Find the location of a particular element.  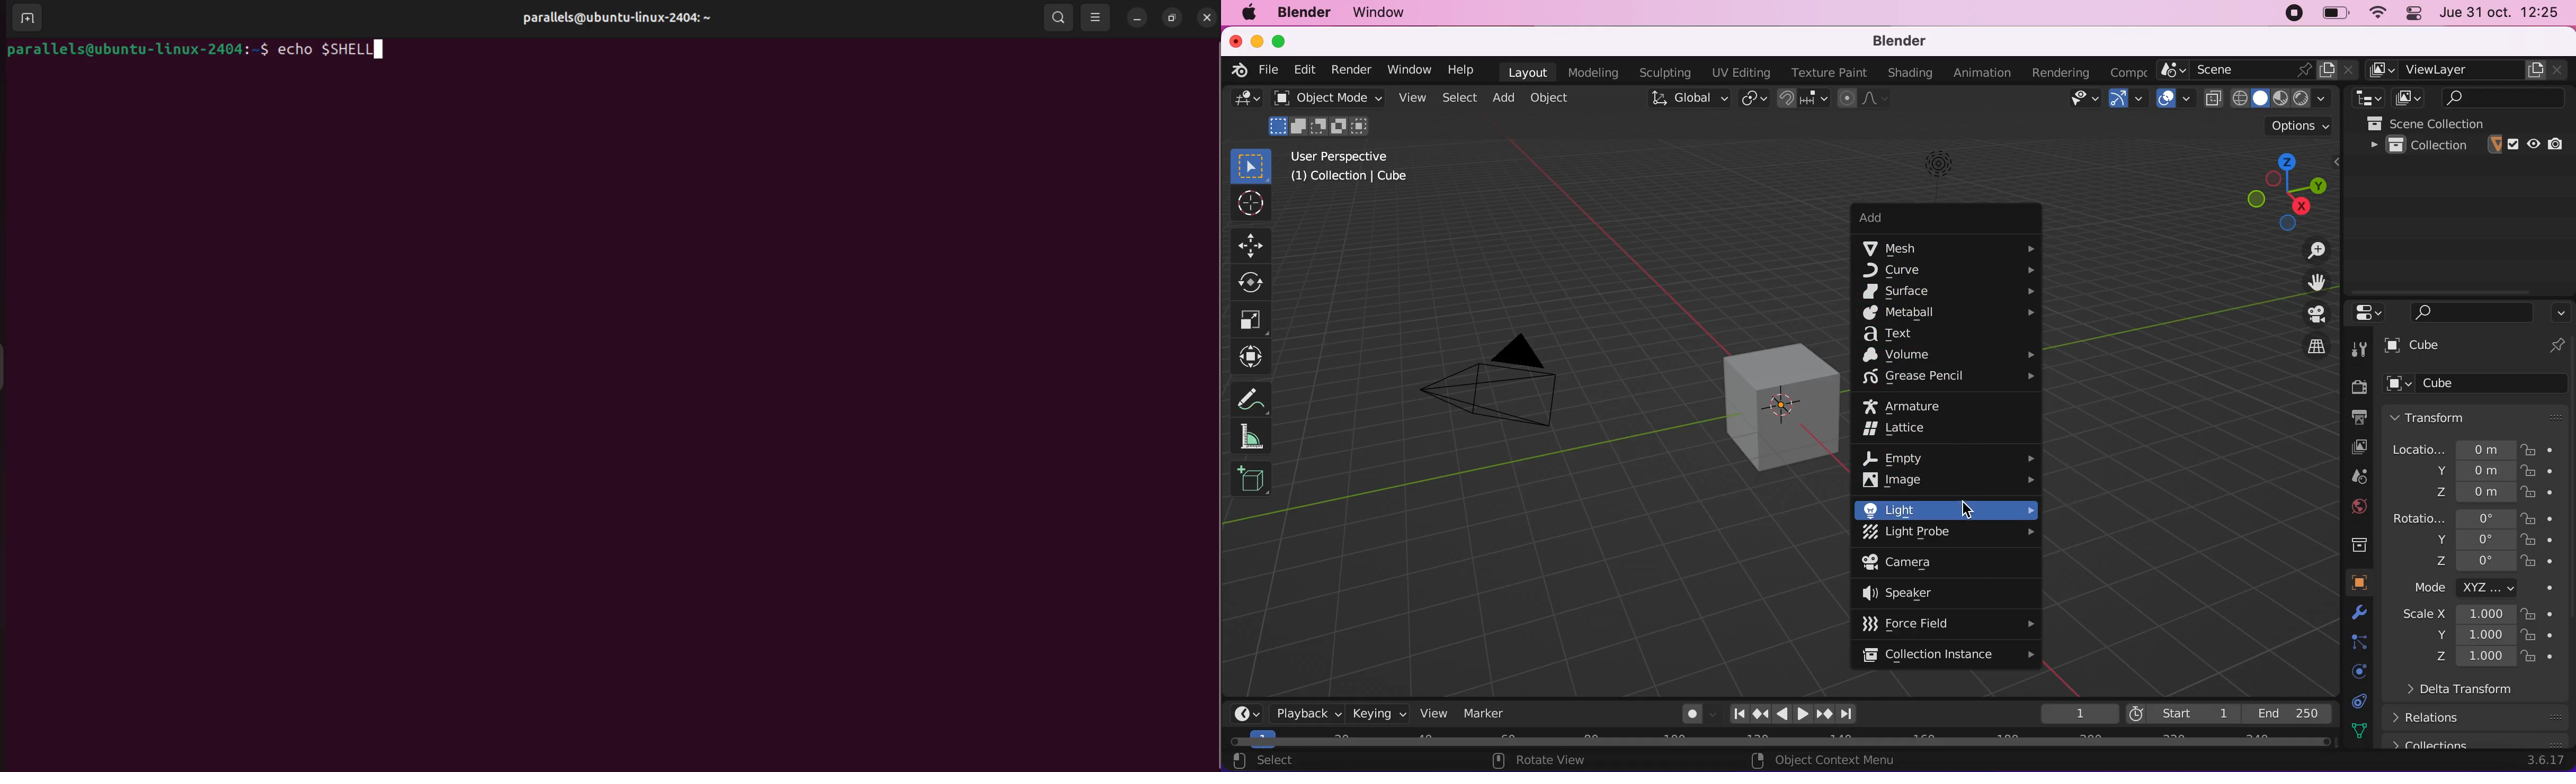

uv editing is located at coordinates (1739, 72).